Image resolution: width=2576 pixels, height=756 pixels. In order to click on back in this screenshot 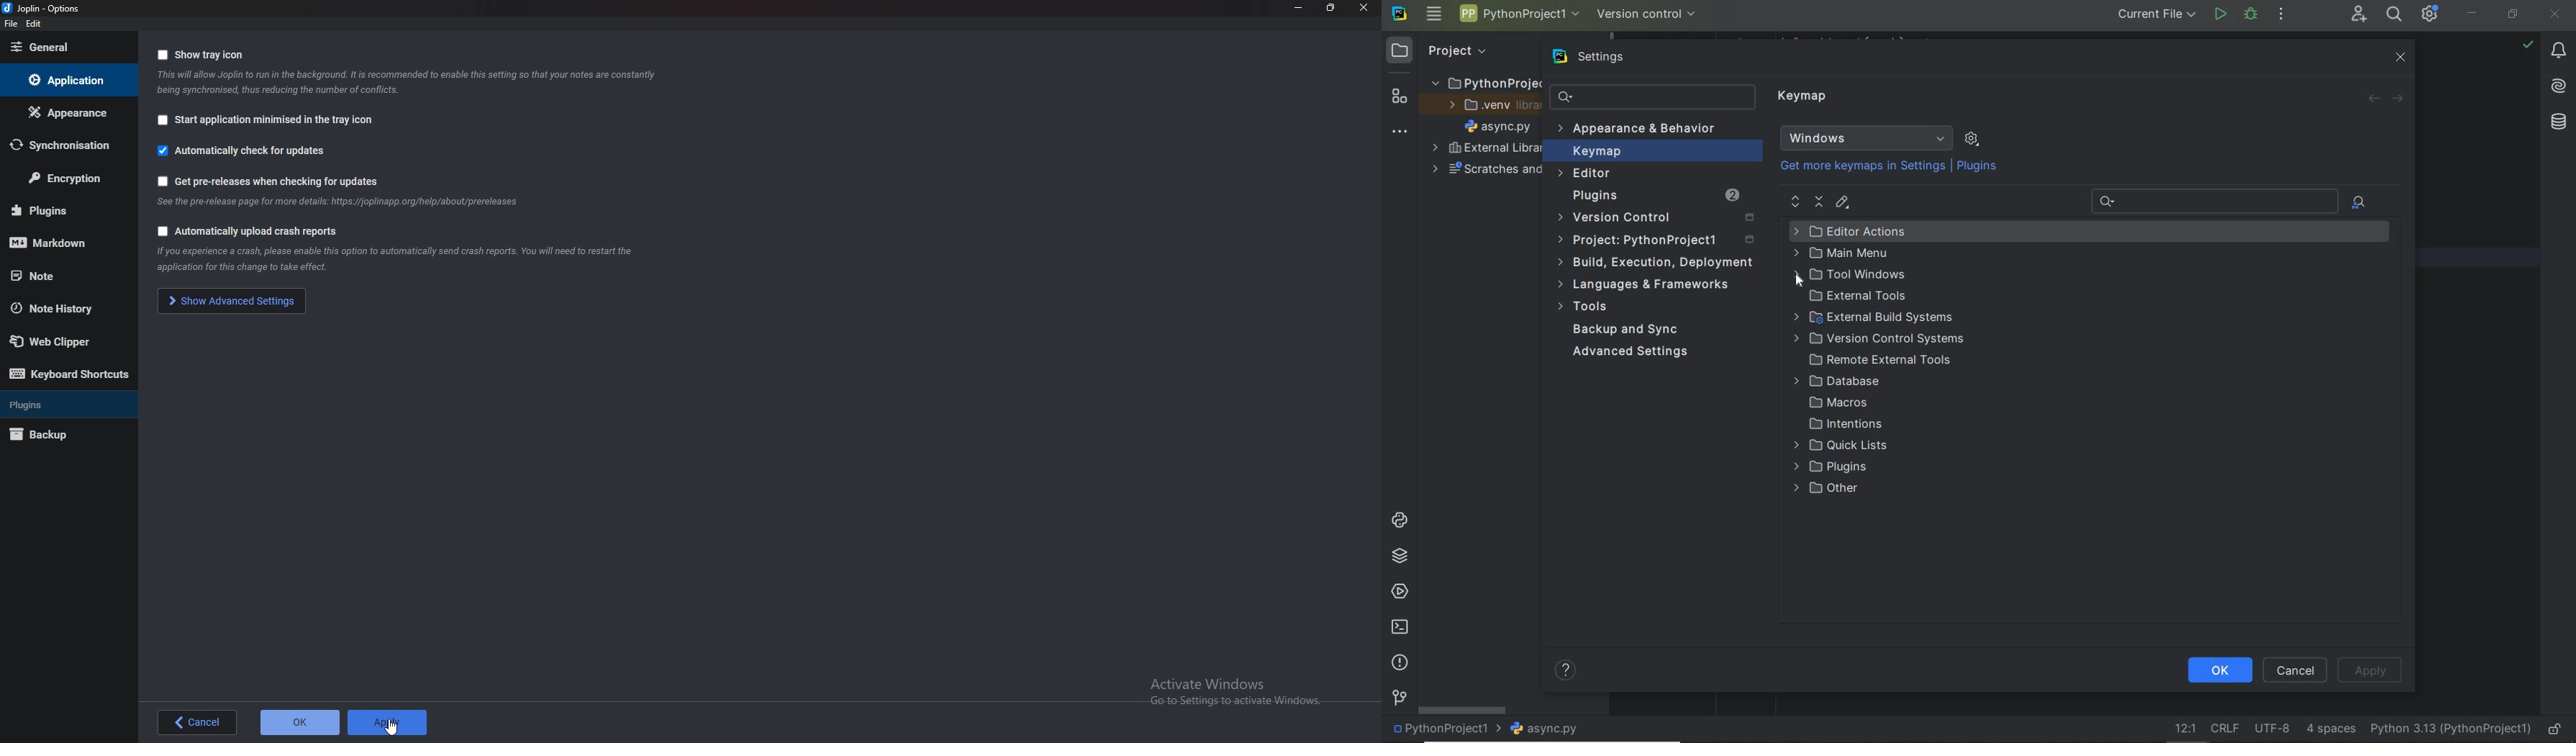, I will do `click(198, 722)`.